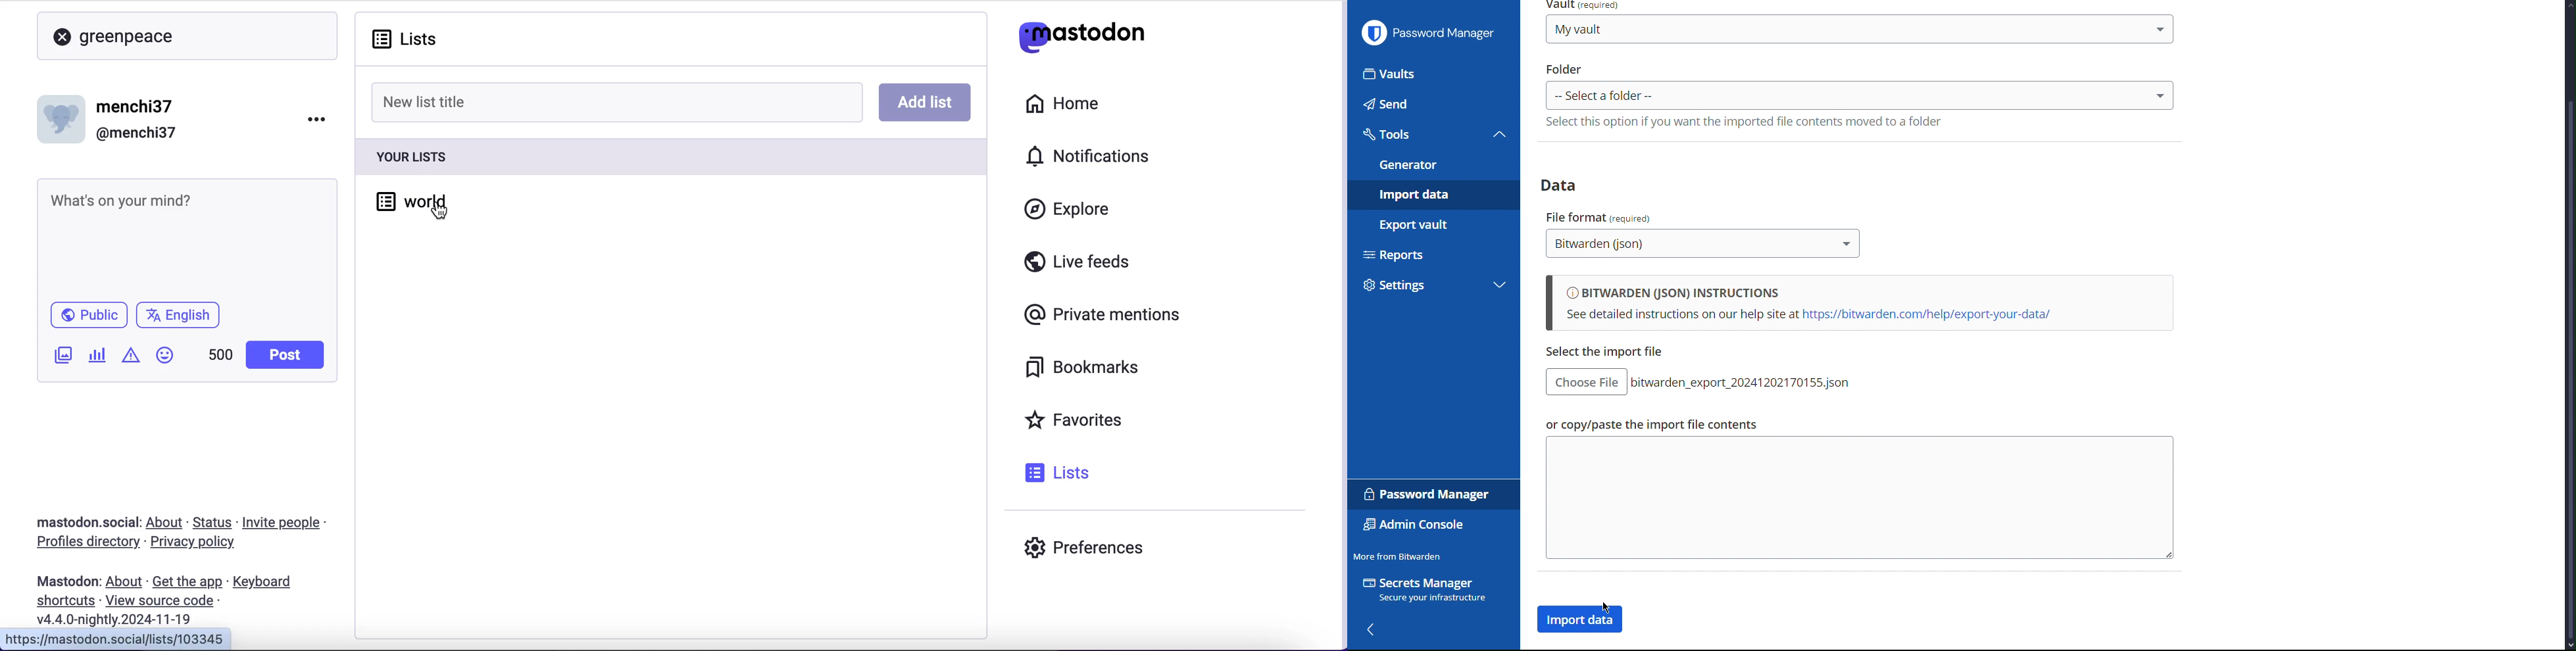 The height and width of the screenshot is (672, 2576). What do you see at coordinates (1106, 312) in the screenshot?
I see `private mentions` at bounding box center [1106, 312].